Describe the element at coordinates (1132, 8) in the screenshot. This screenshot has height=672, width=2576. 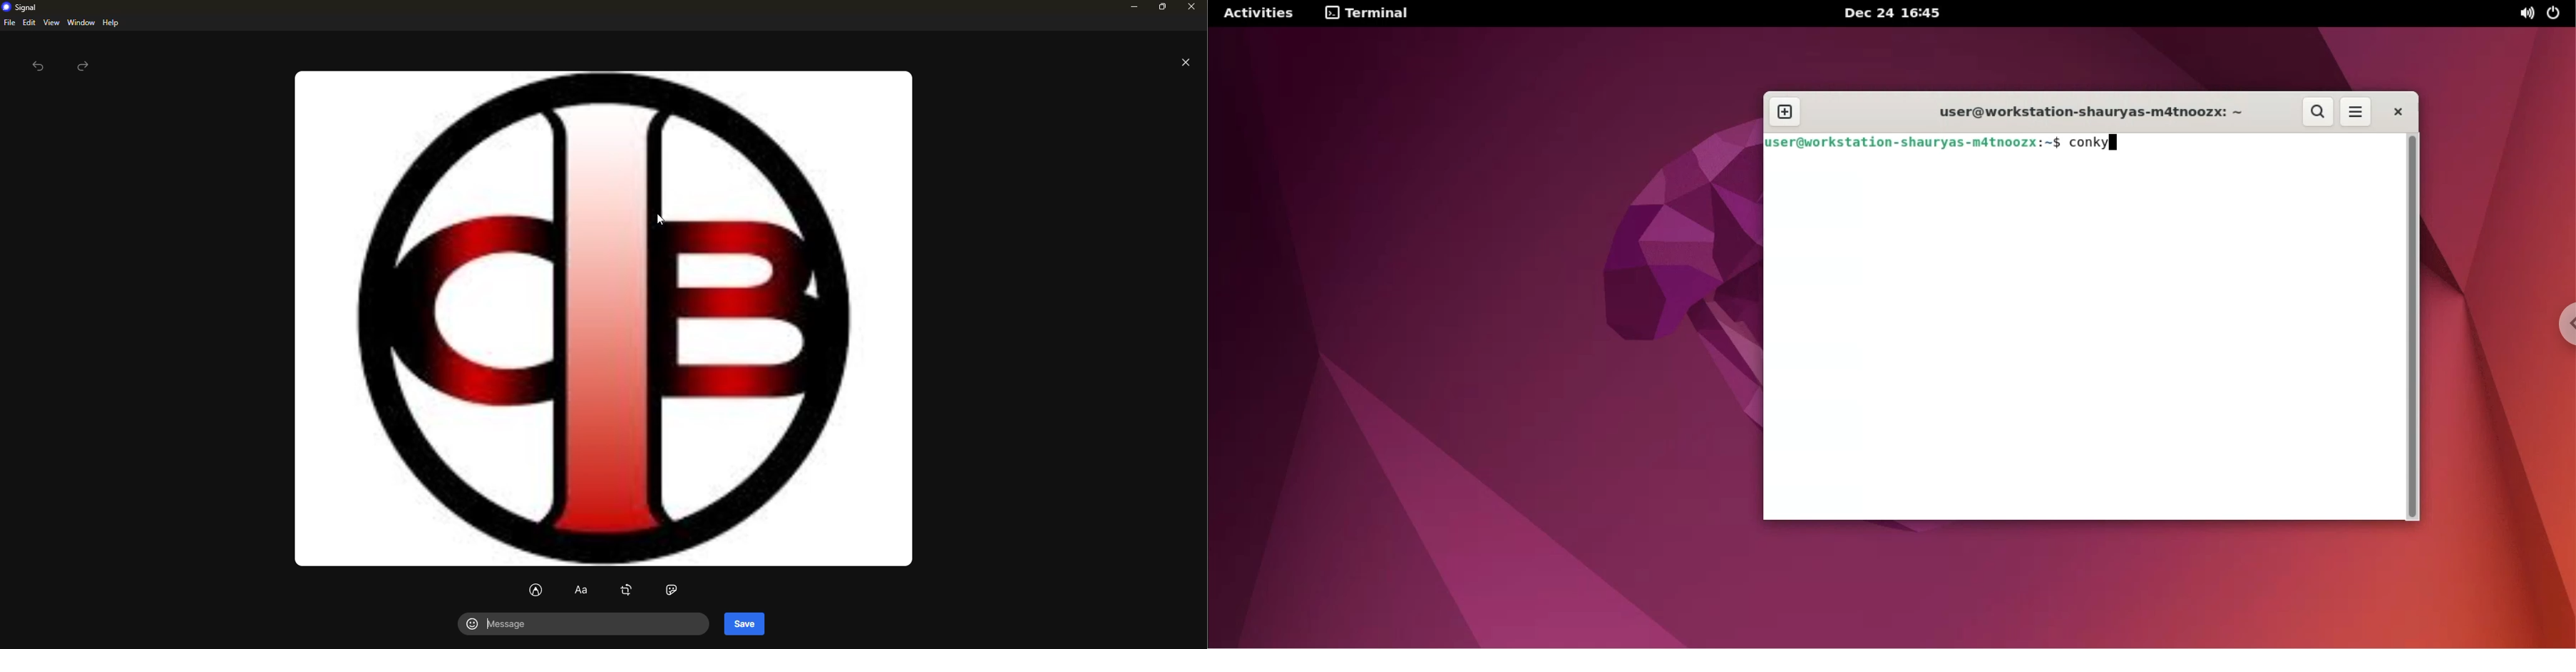
I see `minimize` at that location.